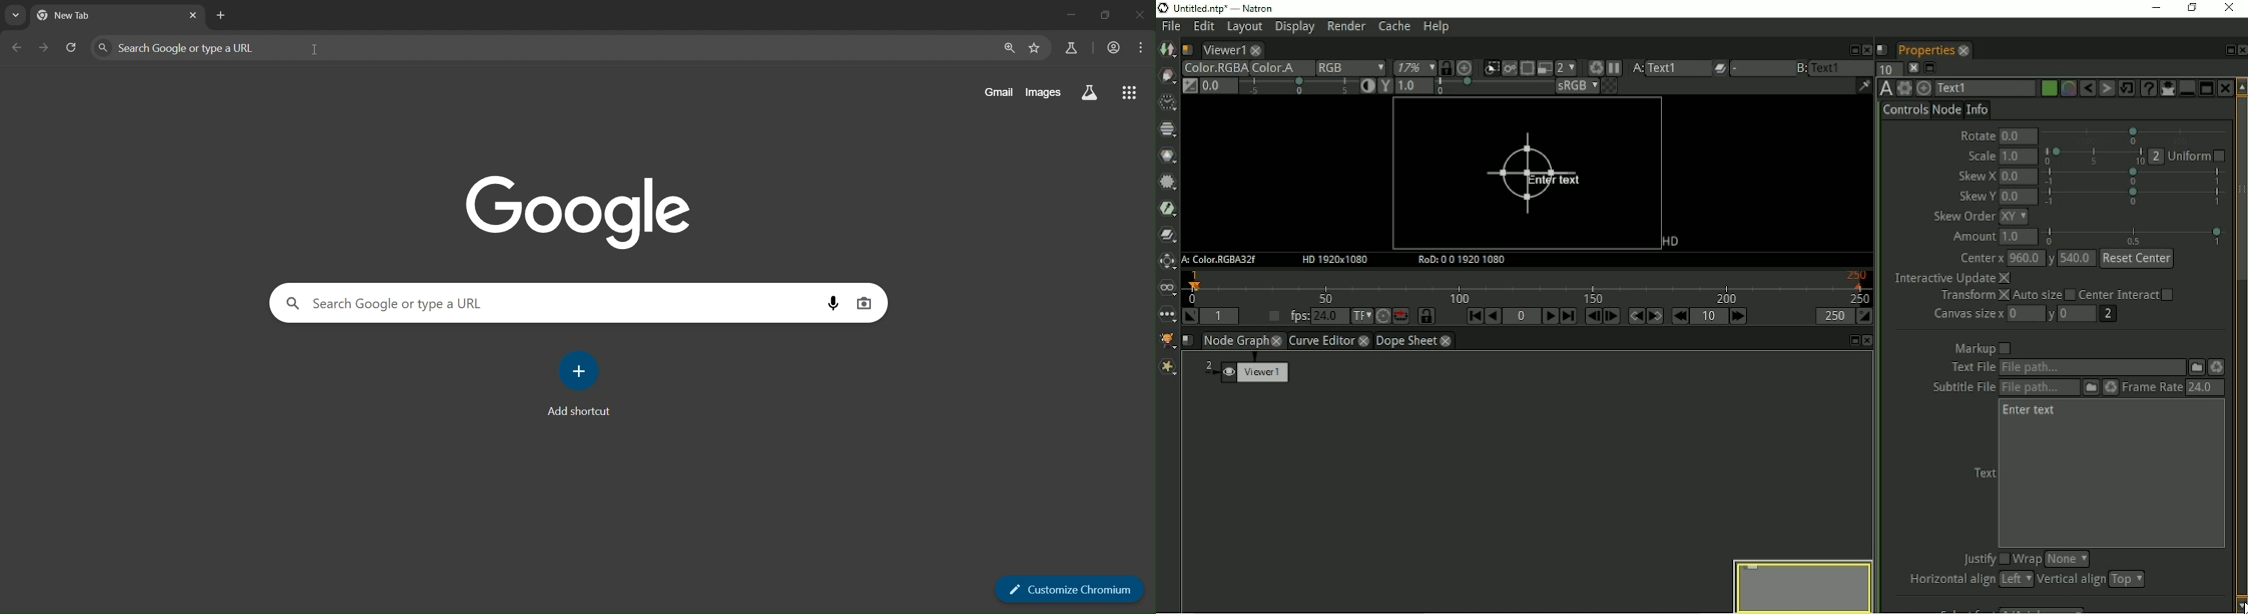  Describe the element at coordinates (1438, 27) in the screenshot. I see `Help` at that location.